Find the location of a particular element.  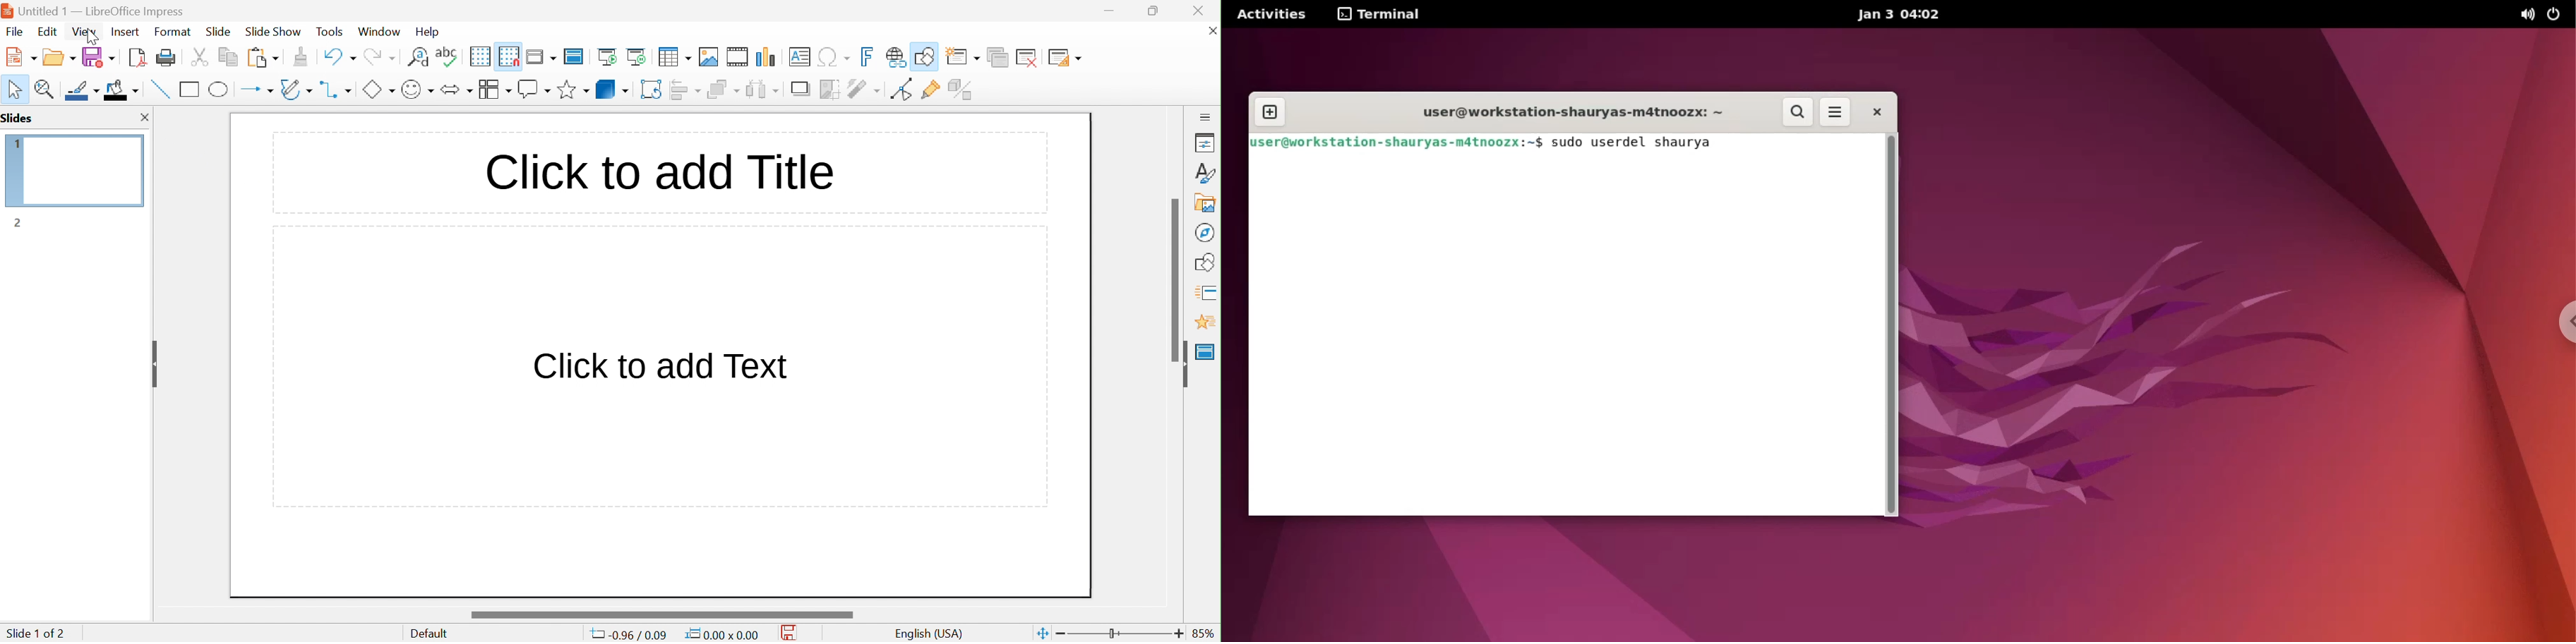

help is located at coordinates (429, 32).